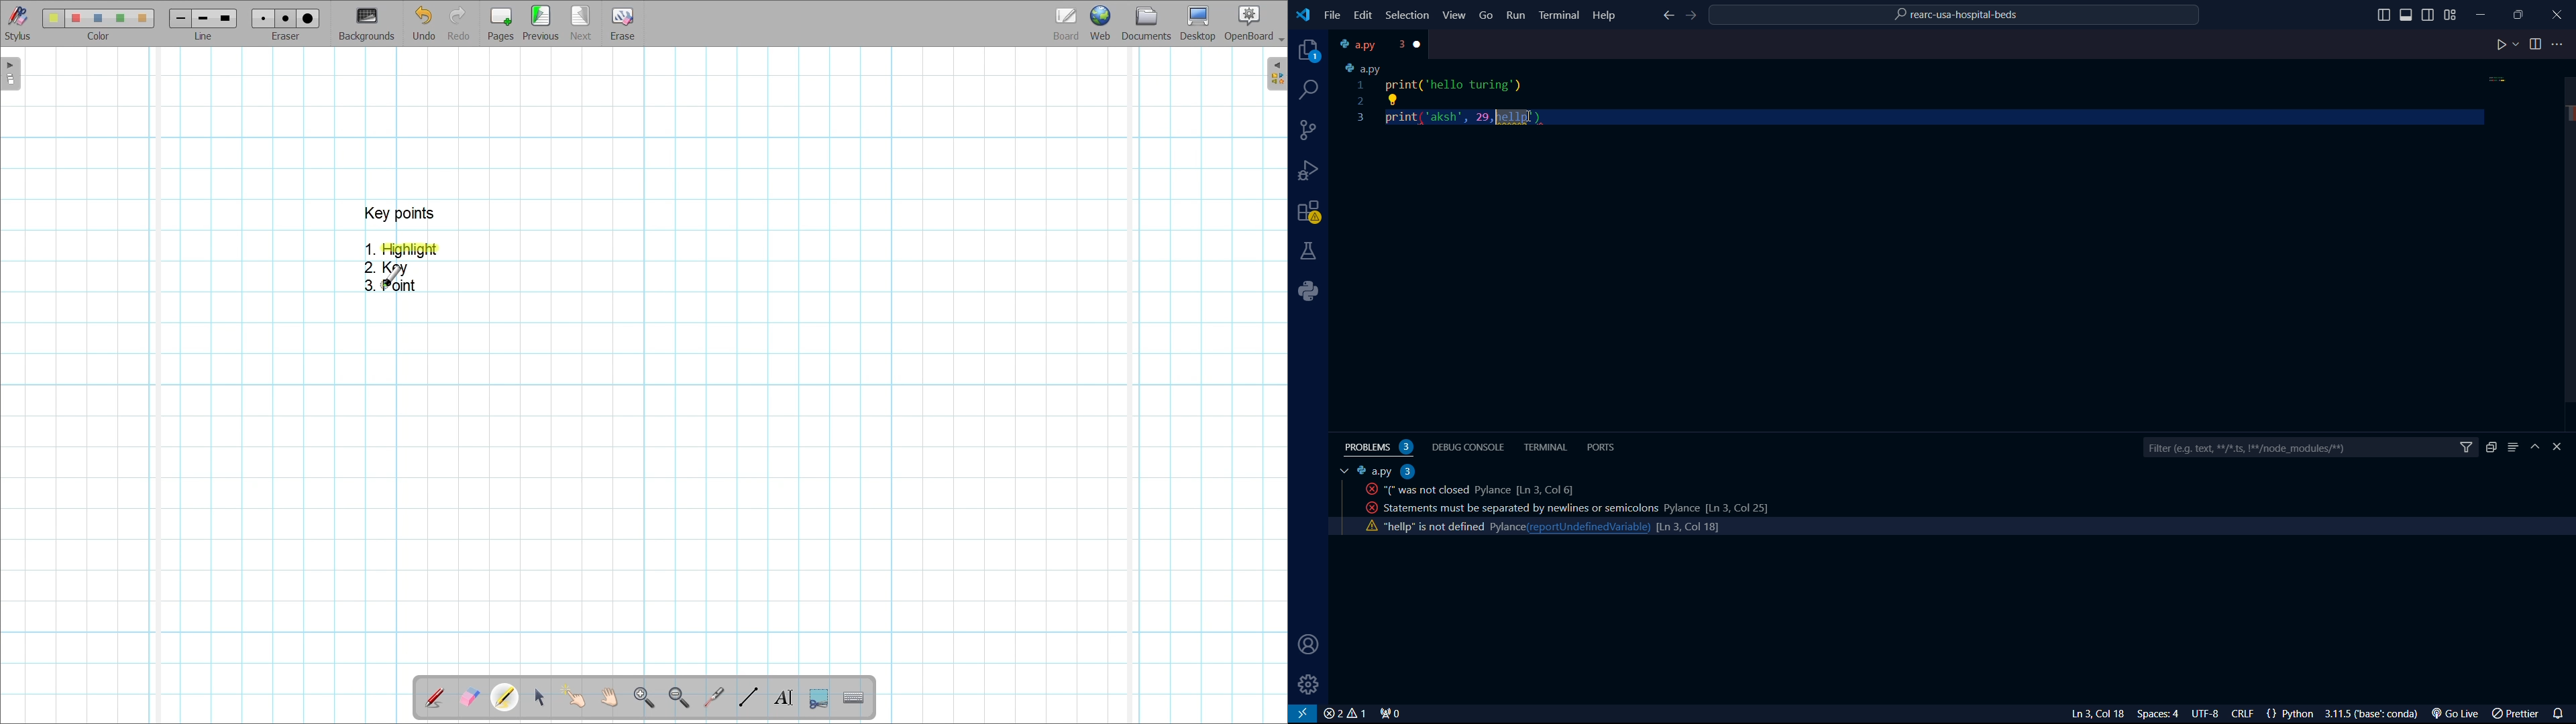  What do you see at coordinates (19, 23) in the screenshot?
I see `Stylus menu at the bottom of the page` at bounding box center [19, 23].